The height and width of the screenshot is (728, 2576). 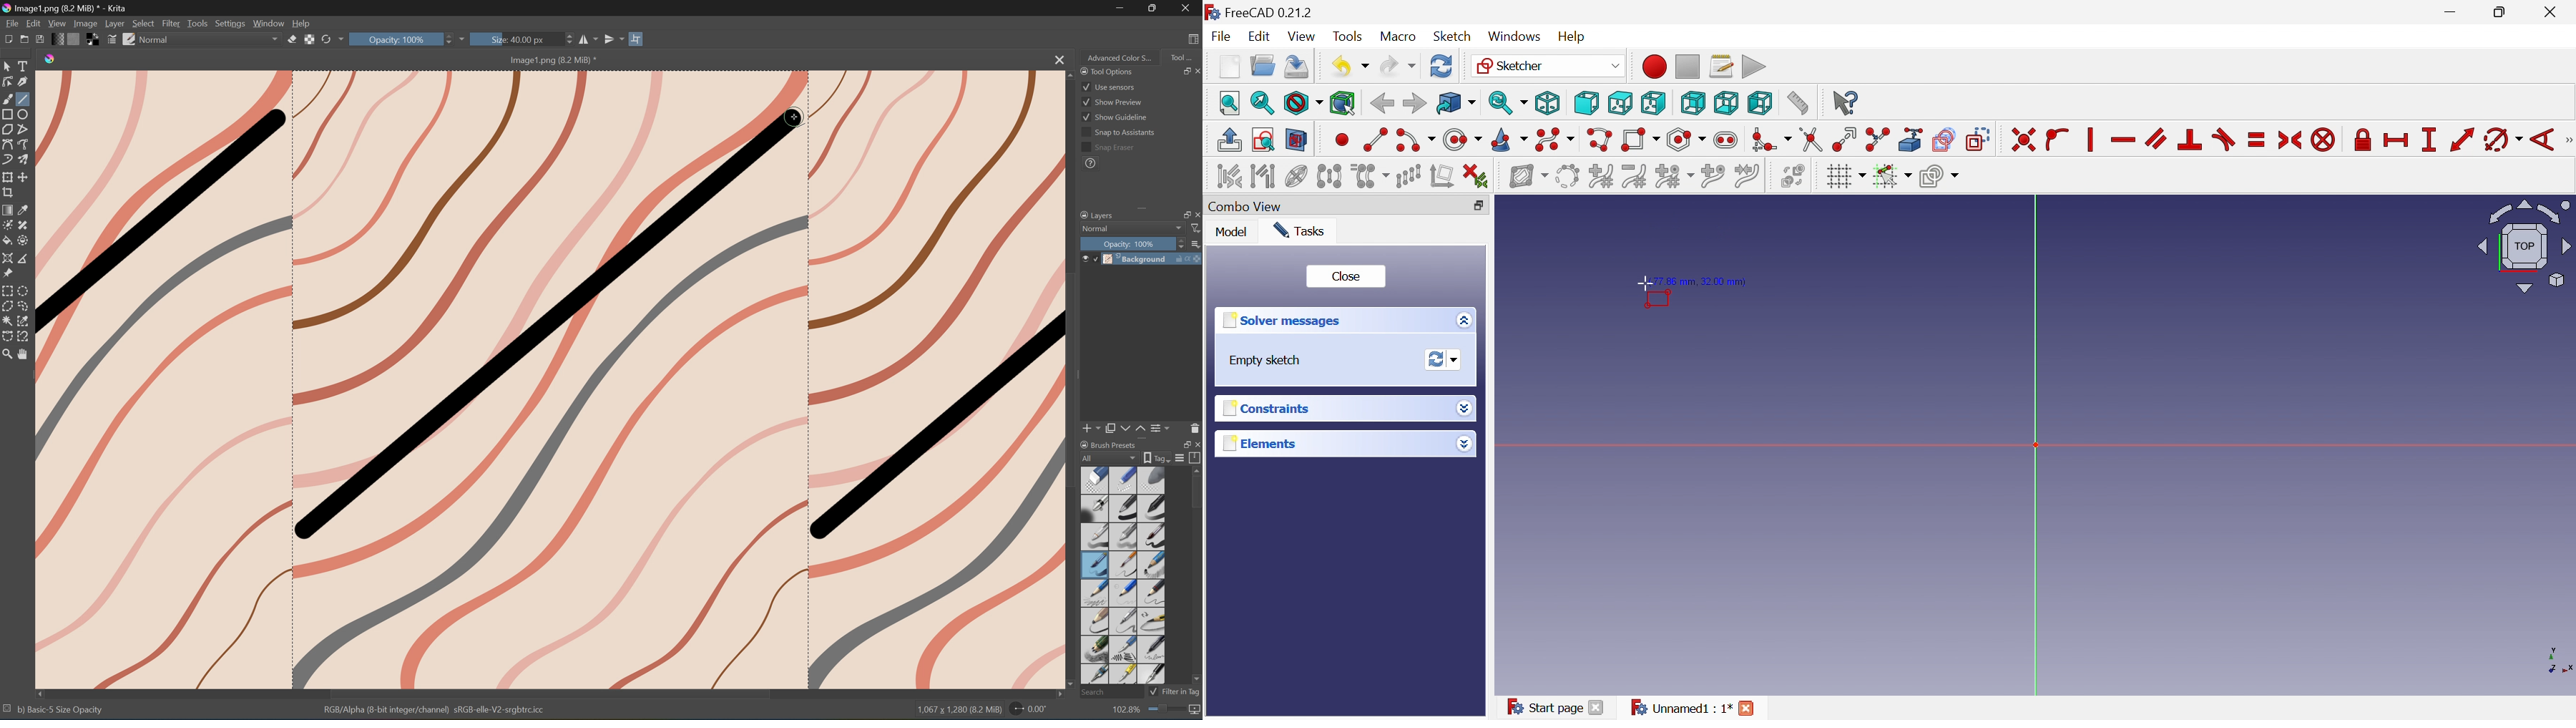 I want to click on Save, so click(x=1297, y=67).